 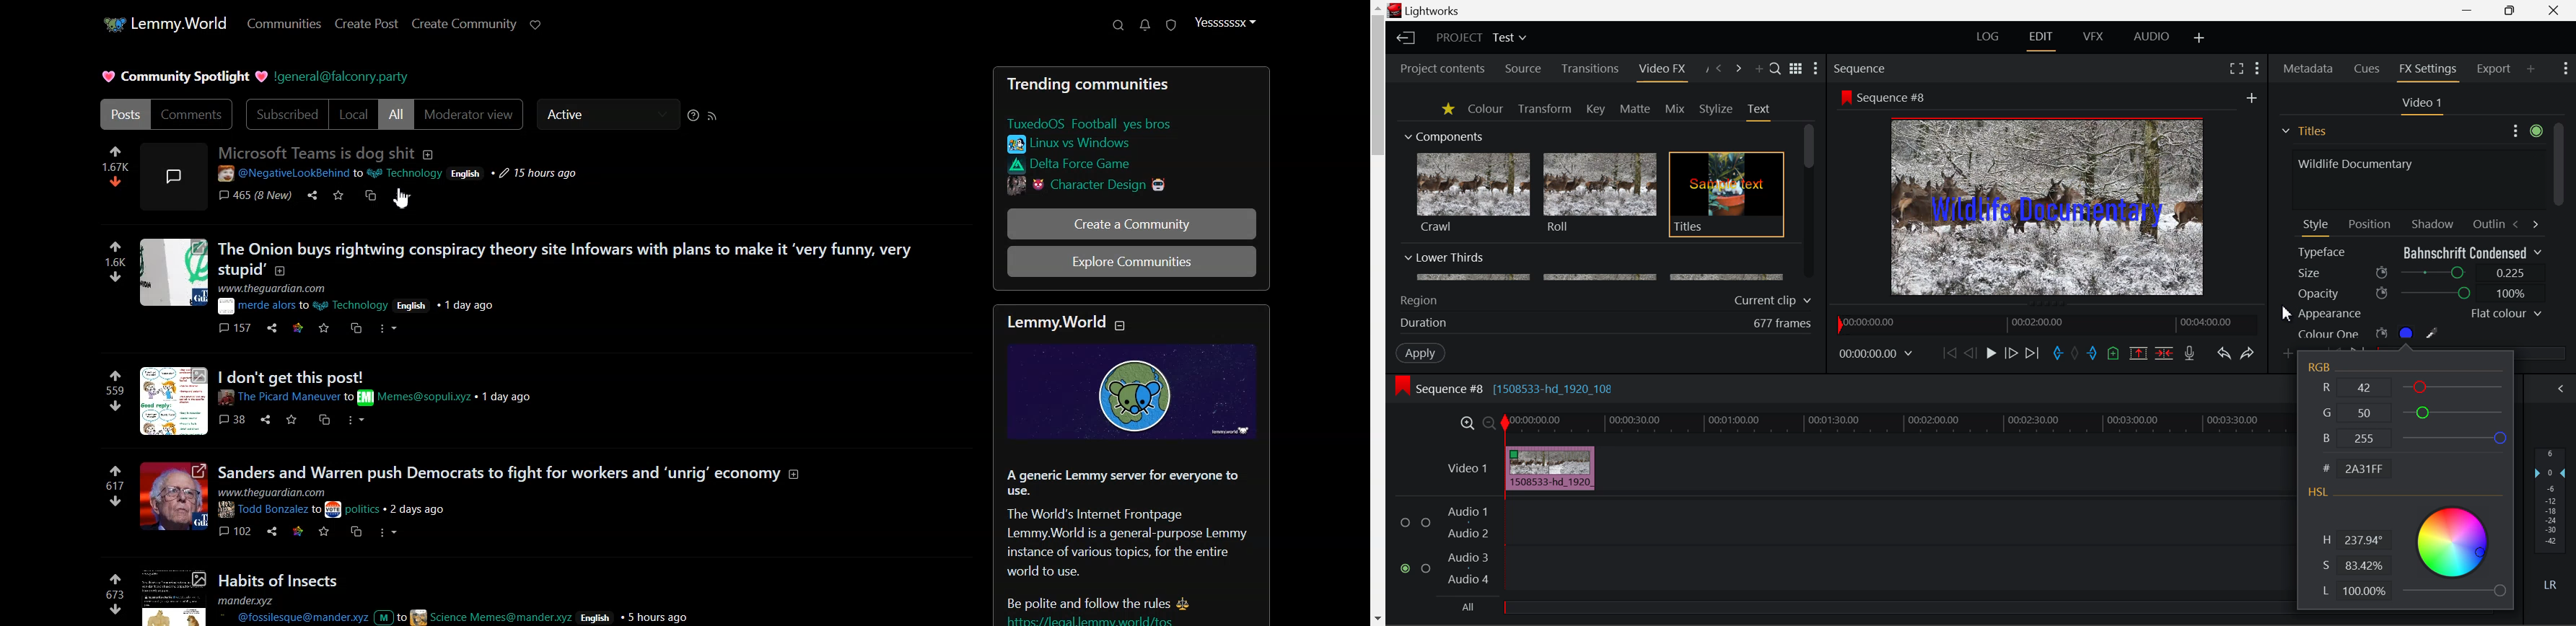 What do you see at coordinates (1523, 70) in the screenshot?
I see `Source` at bounding box center [1523, 70].